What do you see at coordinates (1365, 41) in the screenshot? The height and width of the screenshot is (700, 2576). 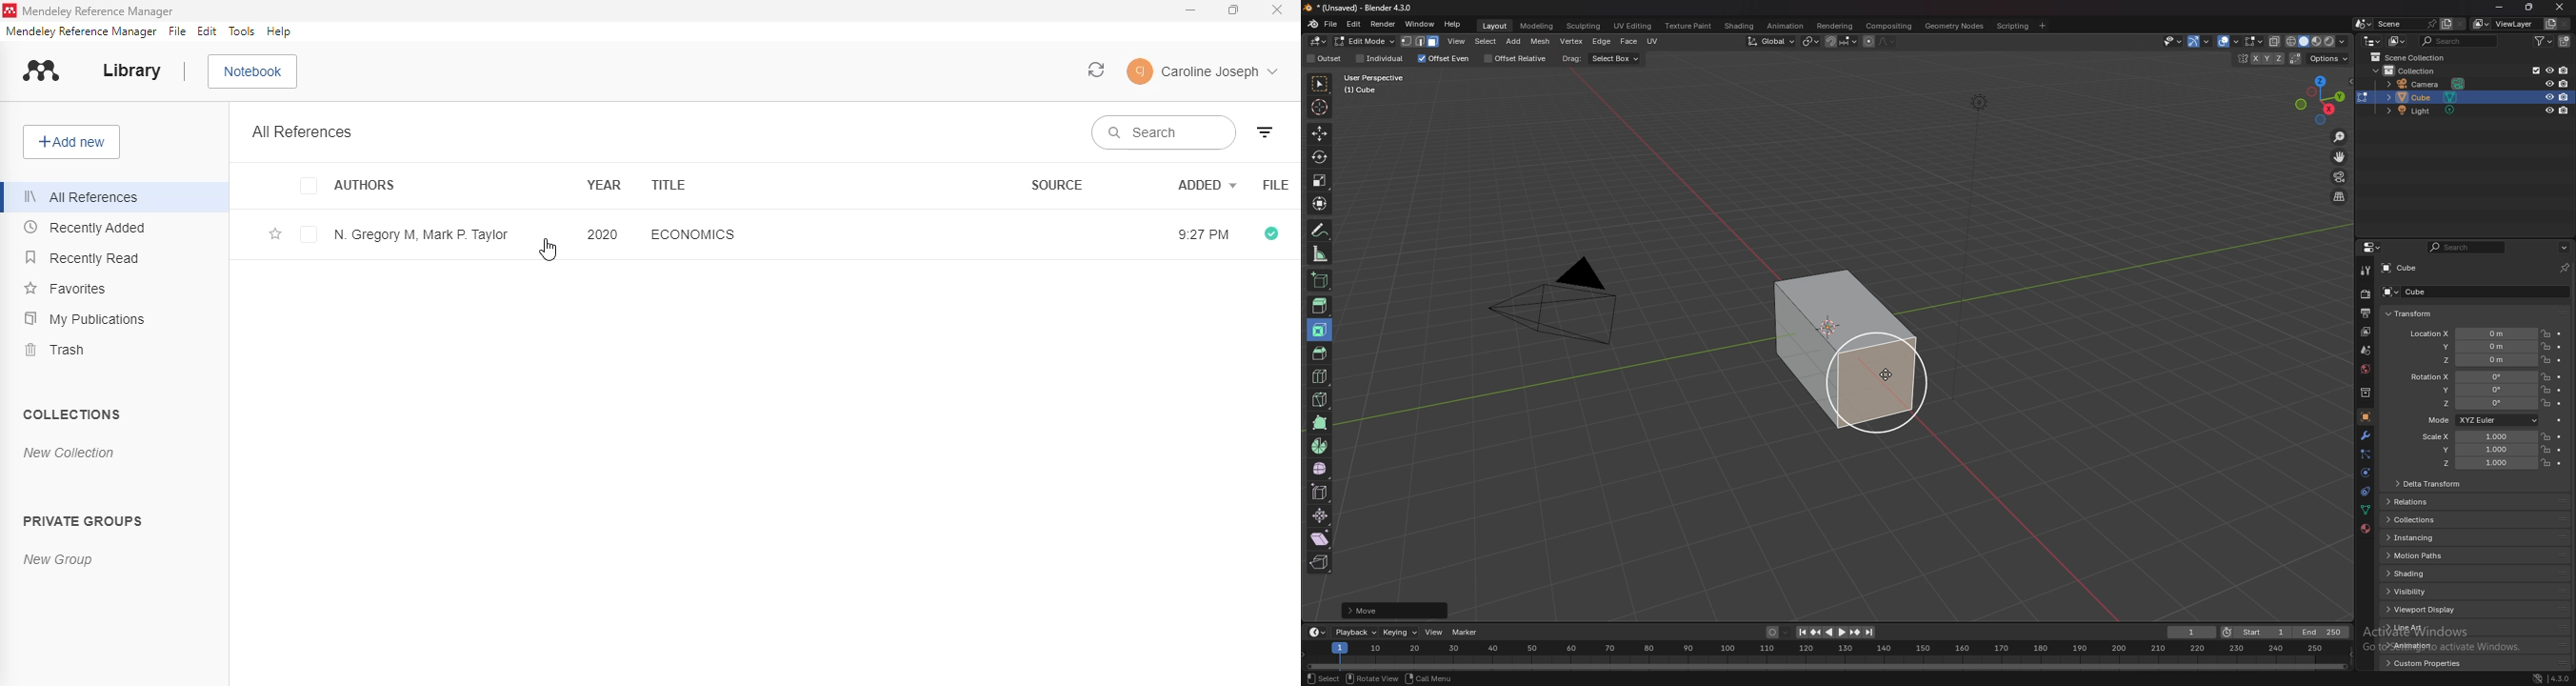 I see `edit mode` at bounding box center [1365, 41].